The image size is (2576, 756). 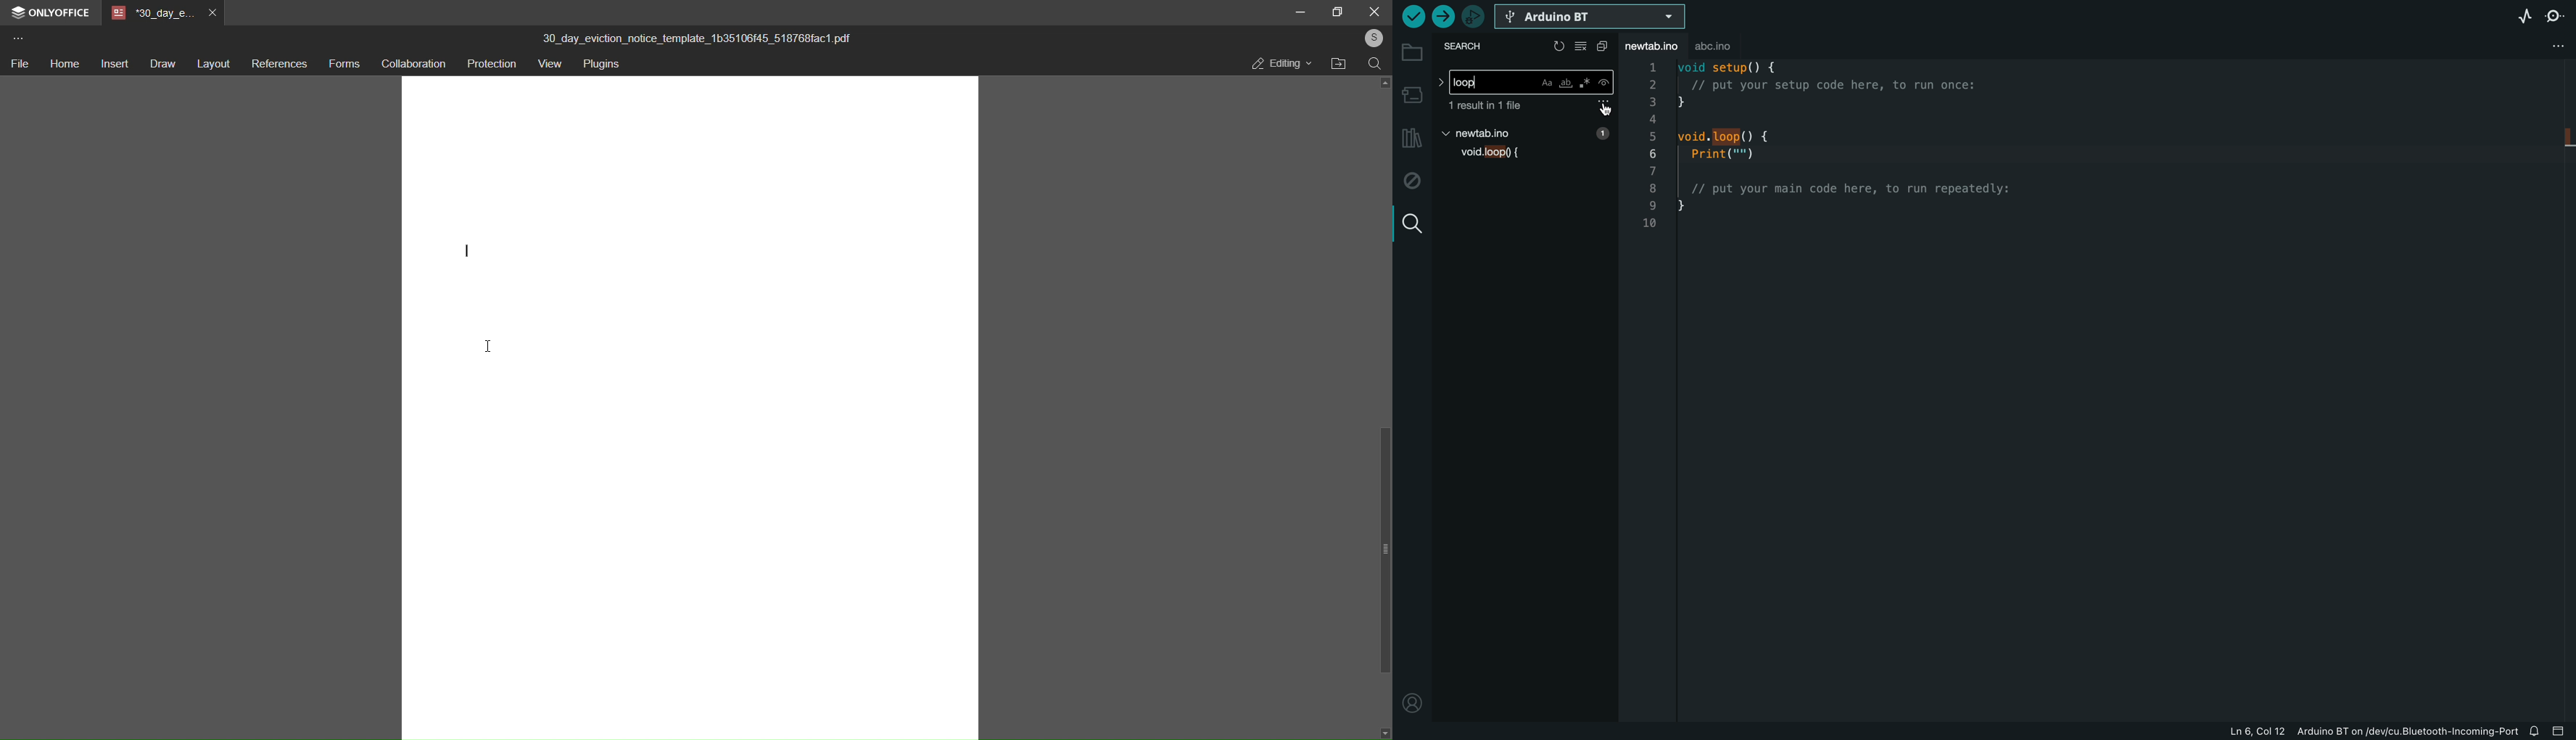 I want to click on tab name, so click(x=151, y=15).